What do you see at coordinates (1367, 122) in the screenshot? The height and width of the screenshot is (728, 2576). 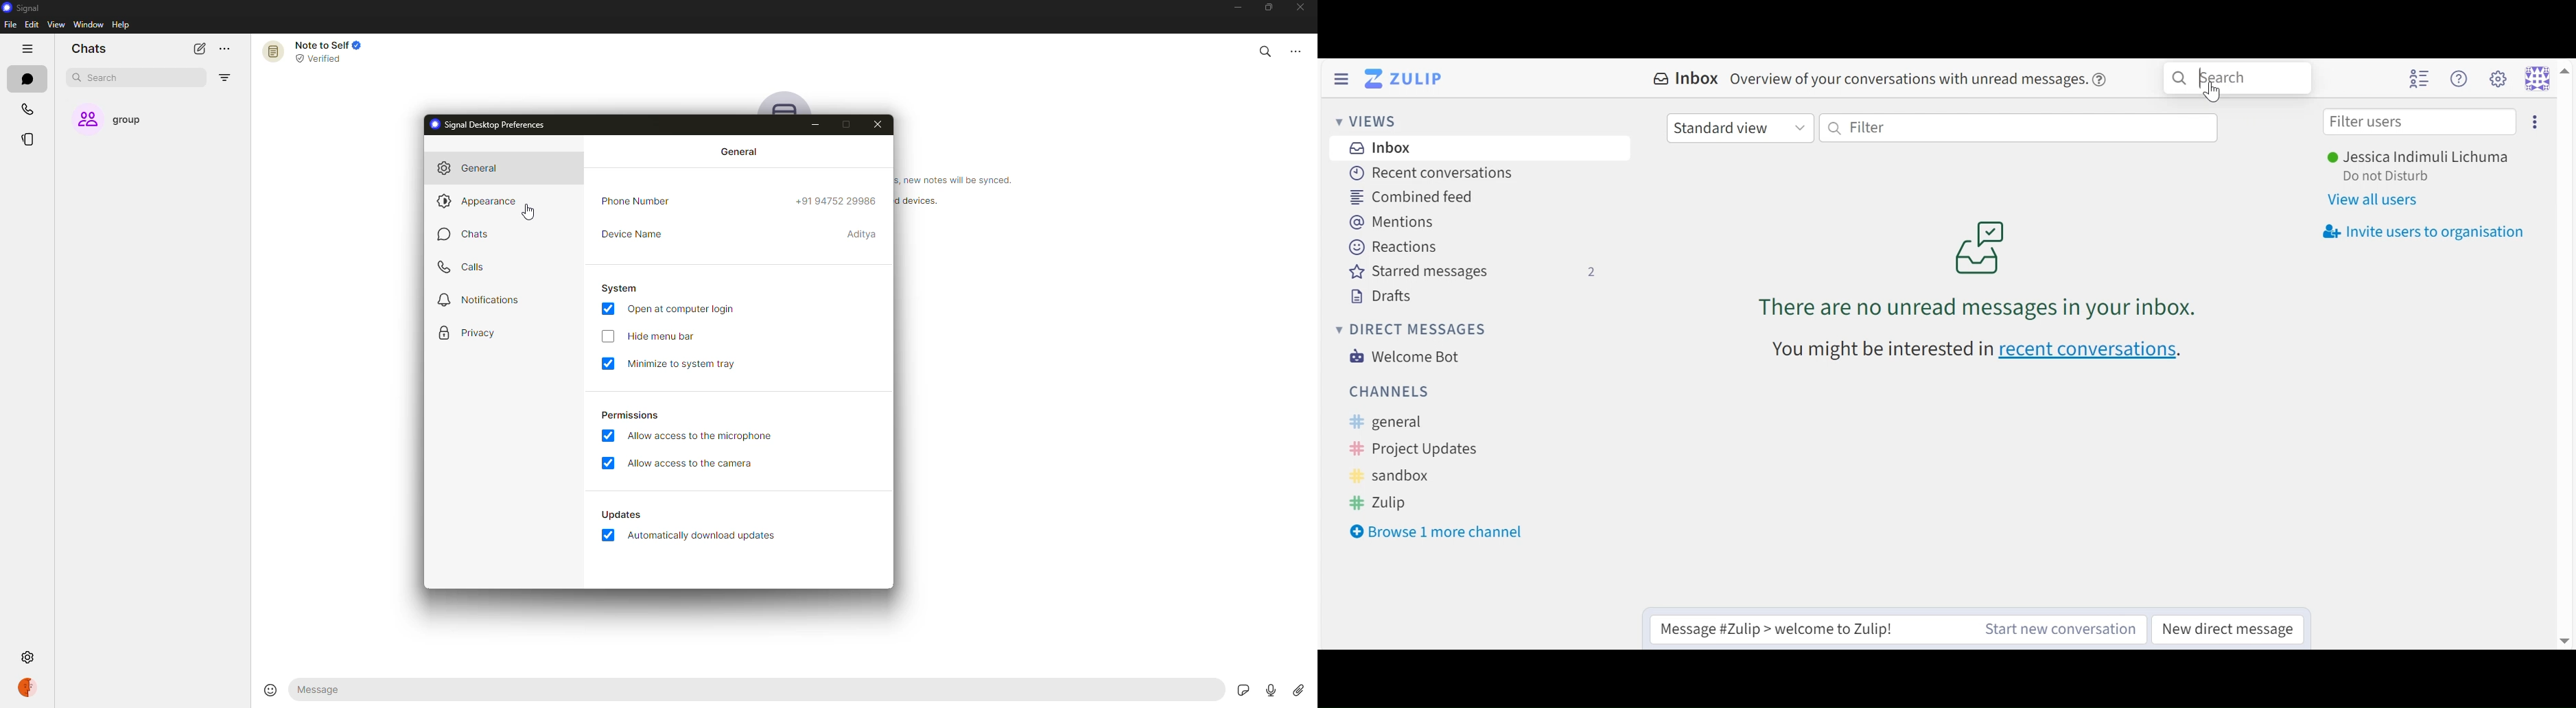 I see `Views` at bounding box center [1367, 122].